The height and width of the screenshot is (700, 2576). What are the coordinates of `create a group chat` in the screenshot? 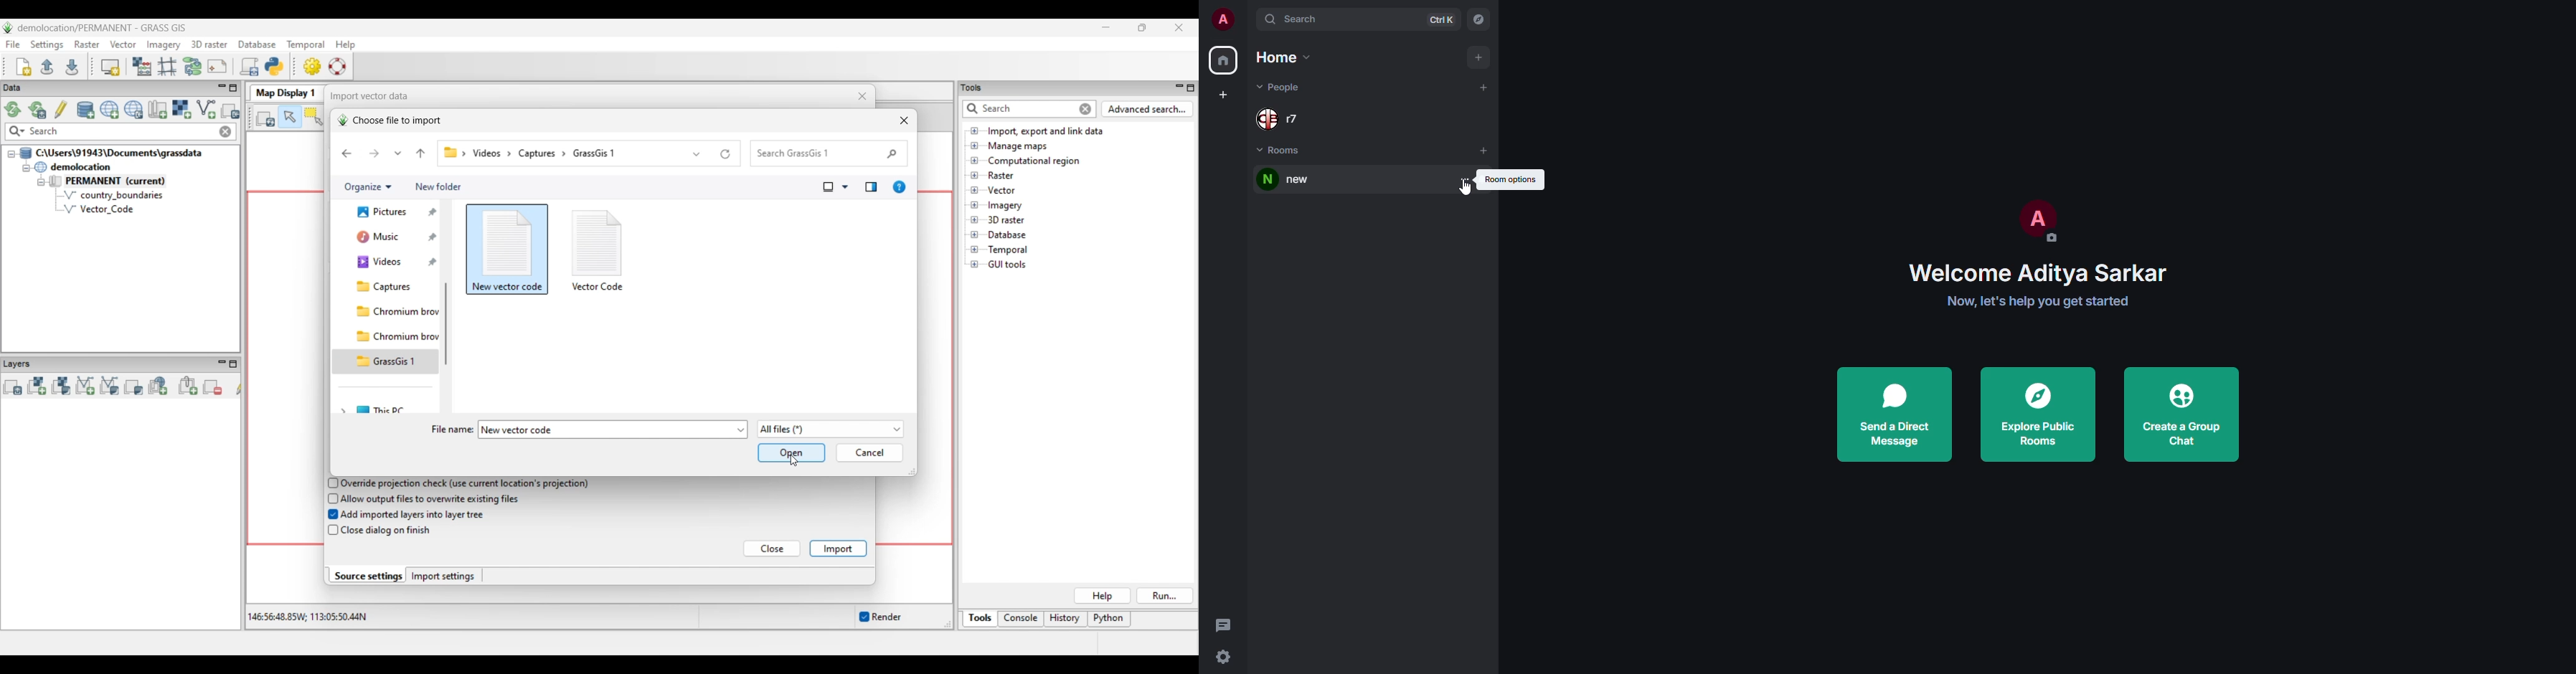 It's located at (2181, 413).